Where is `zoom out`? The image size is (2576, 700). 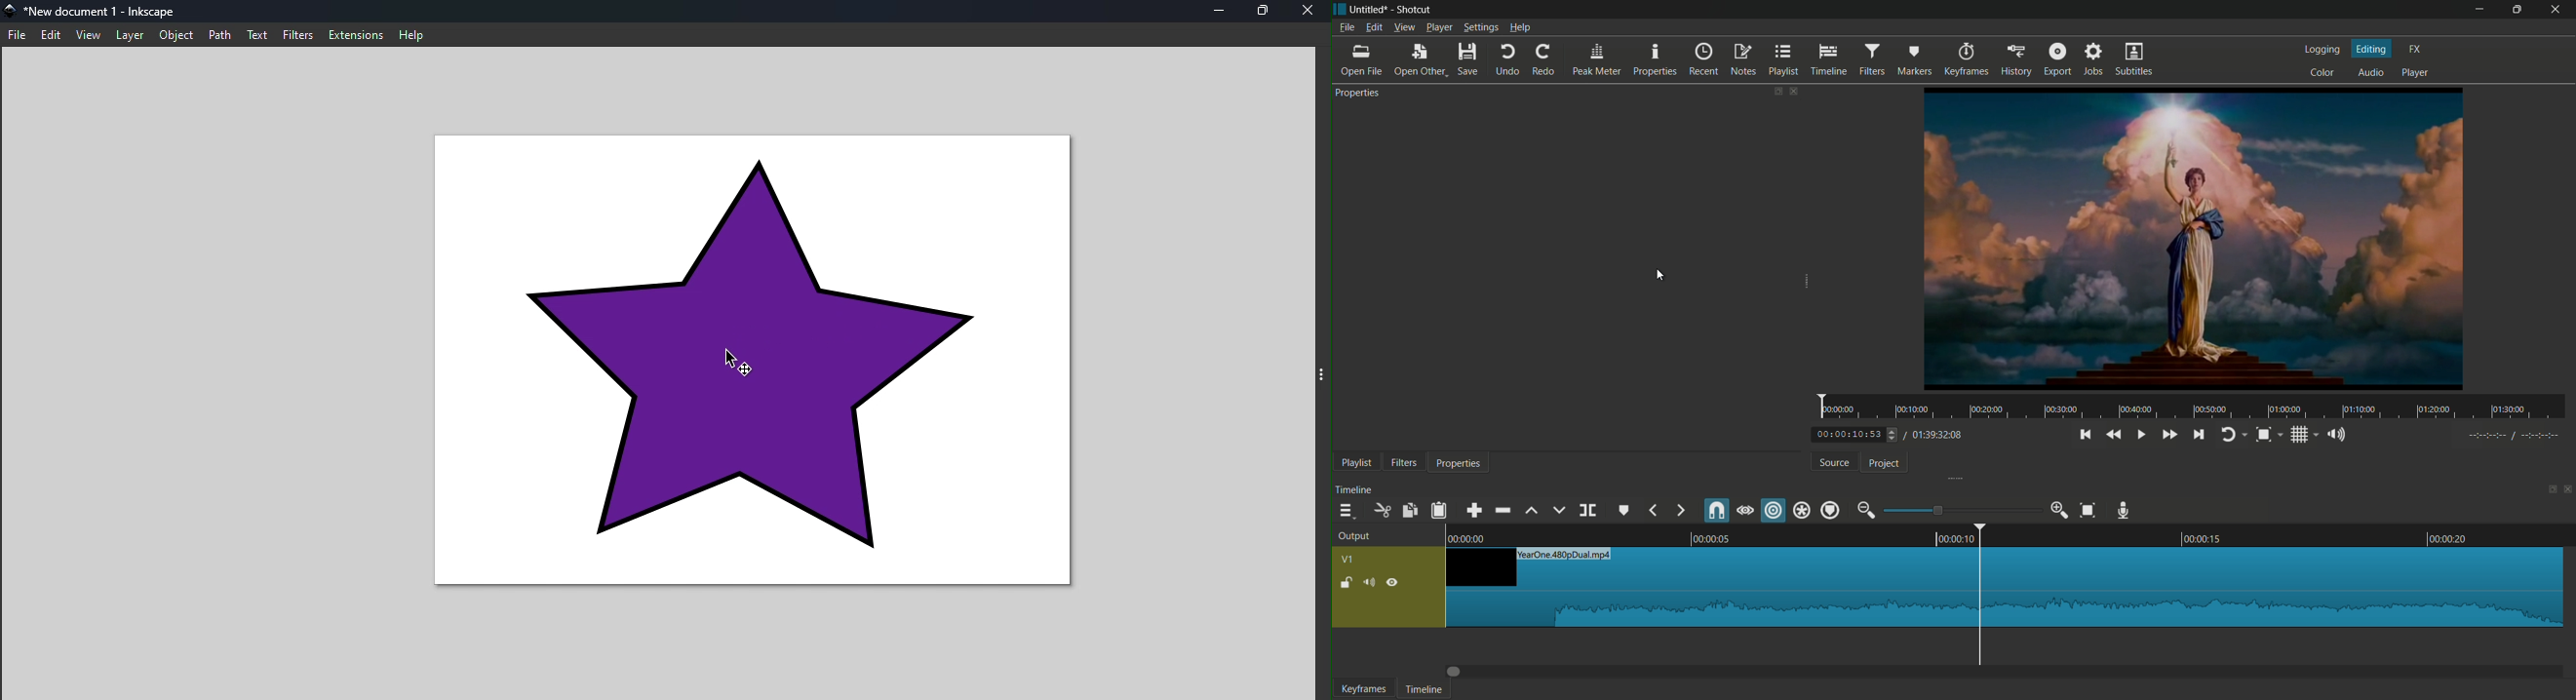
zoom out is located at coordinates (1863, 511).